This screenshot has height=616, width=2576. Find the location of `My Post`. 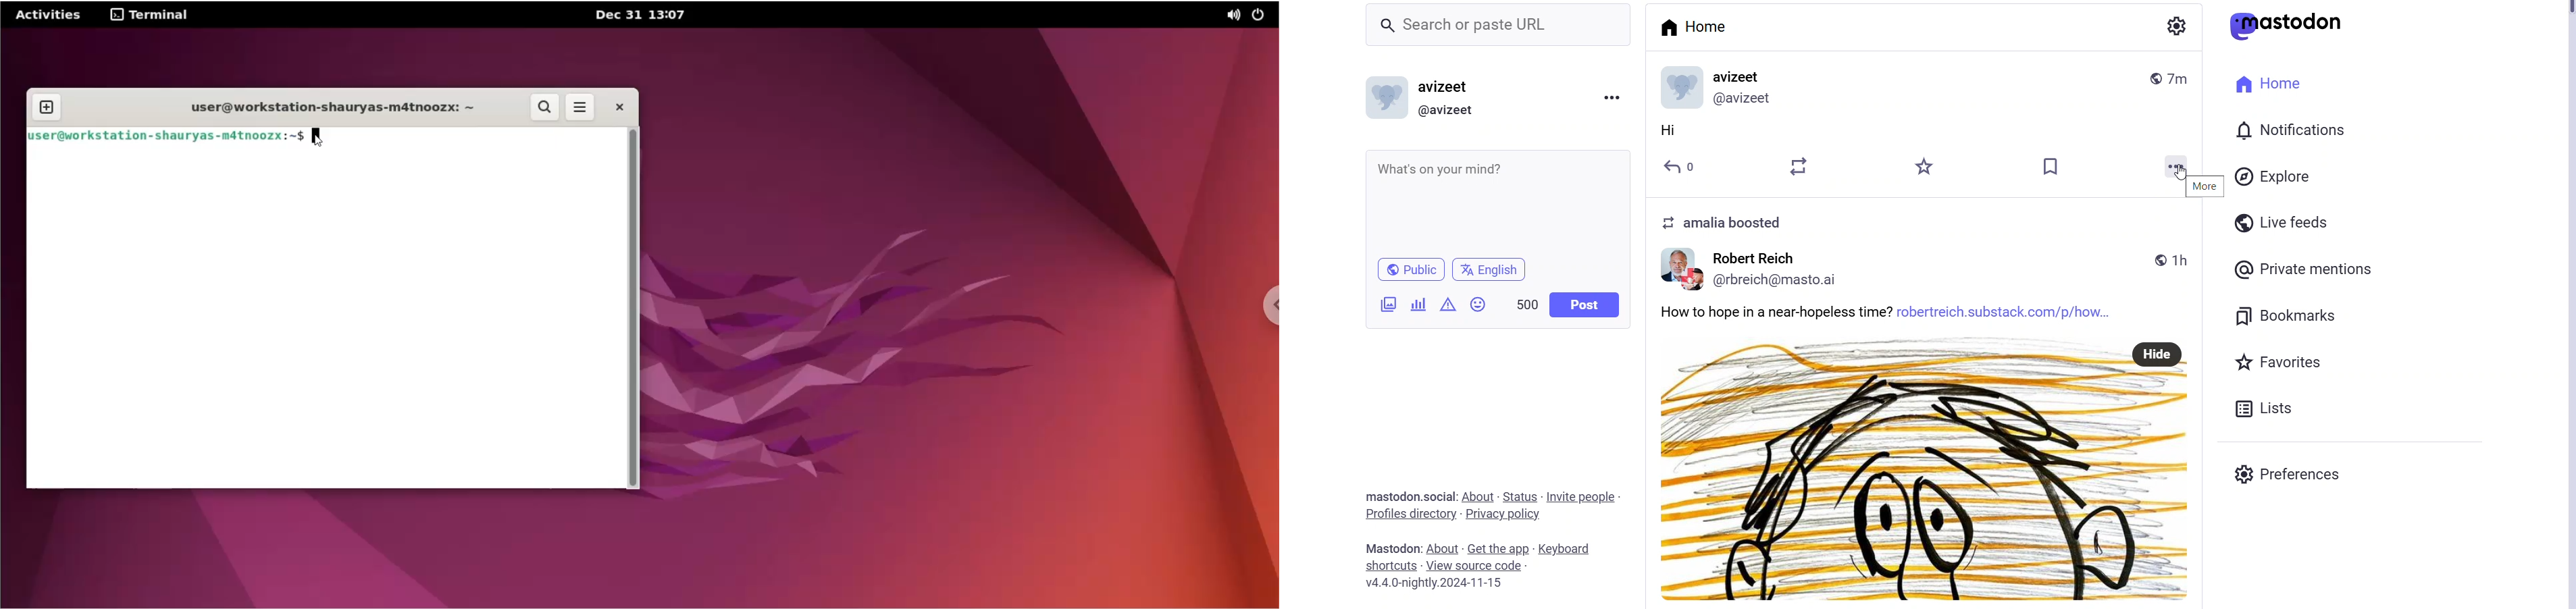

My Post is located at coordinates (1927, 131).